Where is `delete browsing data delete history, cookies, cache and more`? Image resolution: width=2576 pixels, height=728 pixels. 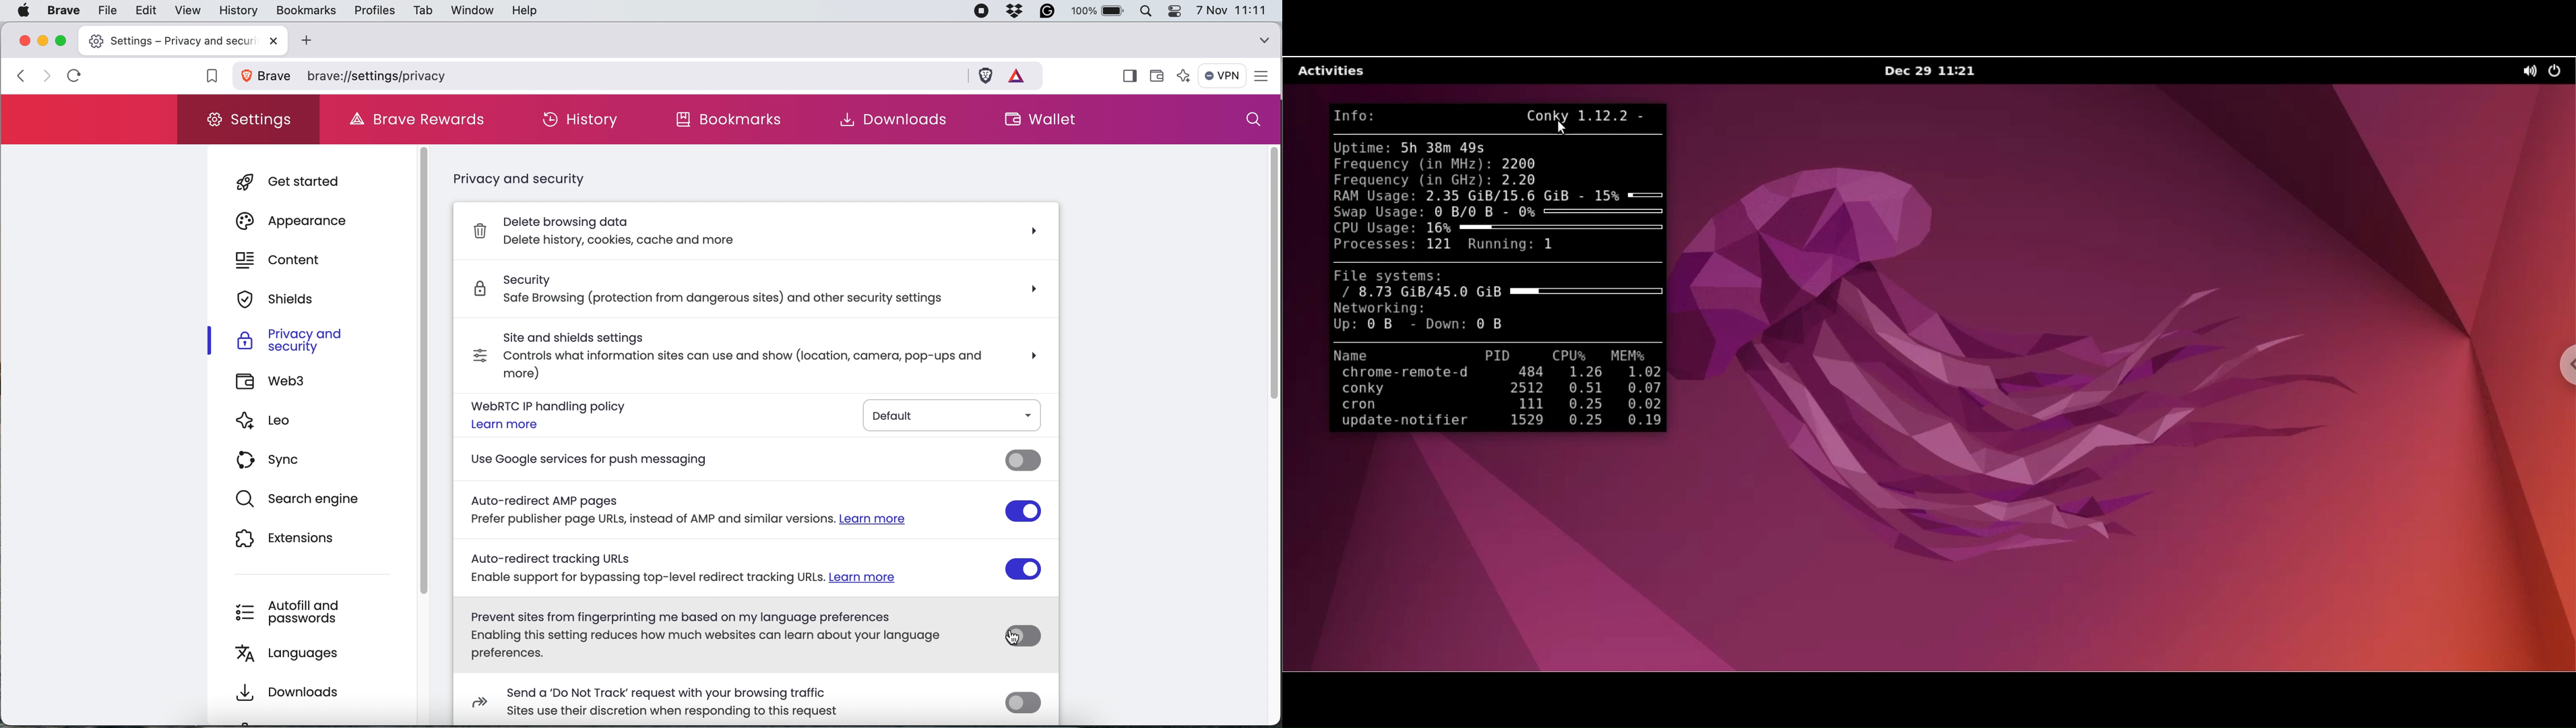
delete browsing data delete history, cookies, cache and more is located at coordinates (757, 234).